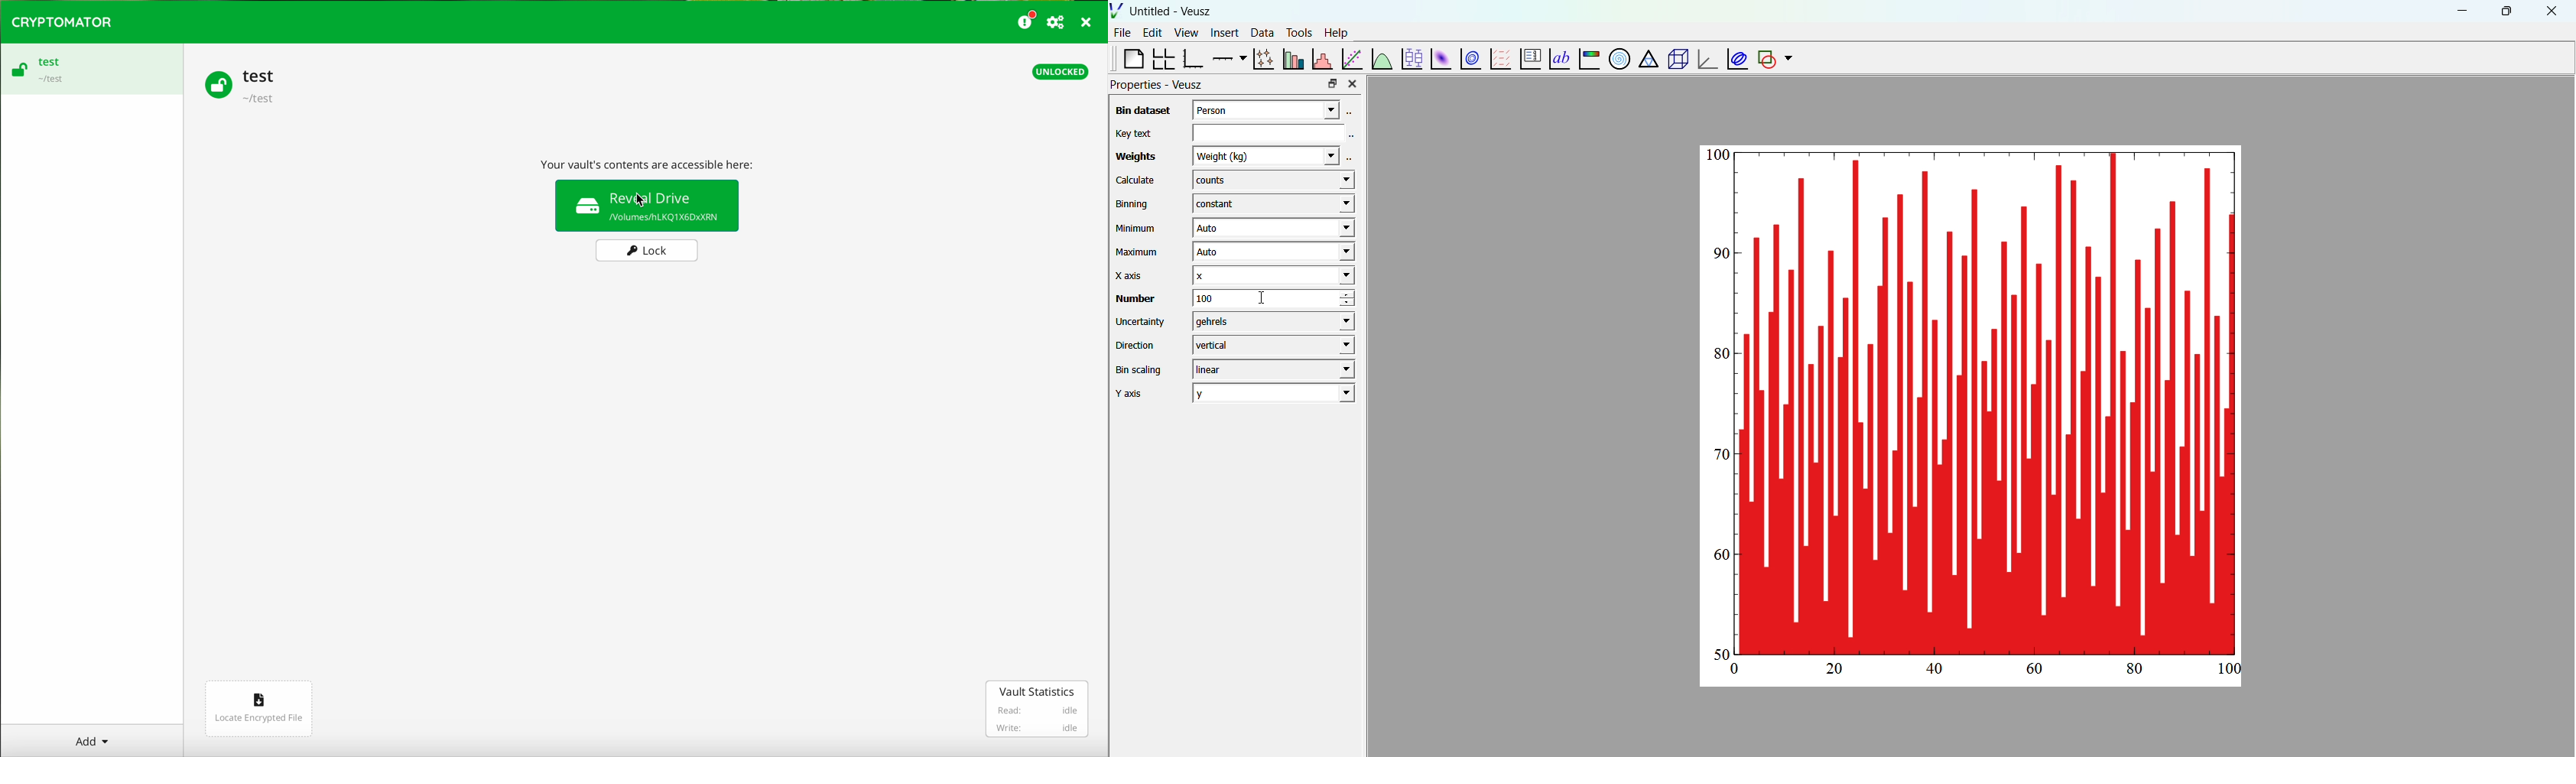 The height and width of the screenshot is (784, 2576). What do you see at coordinates (1438, 59) in the screenshot?
I see `plot 2d dataset as an image` at bounding box center [1438, 59].